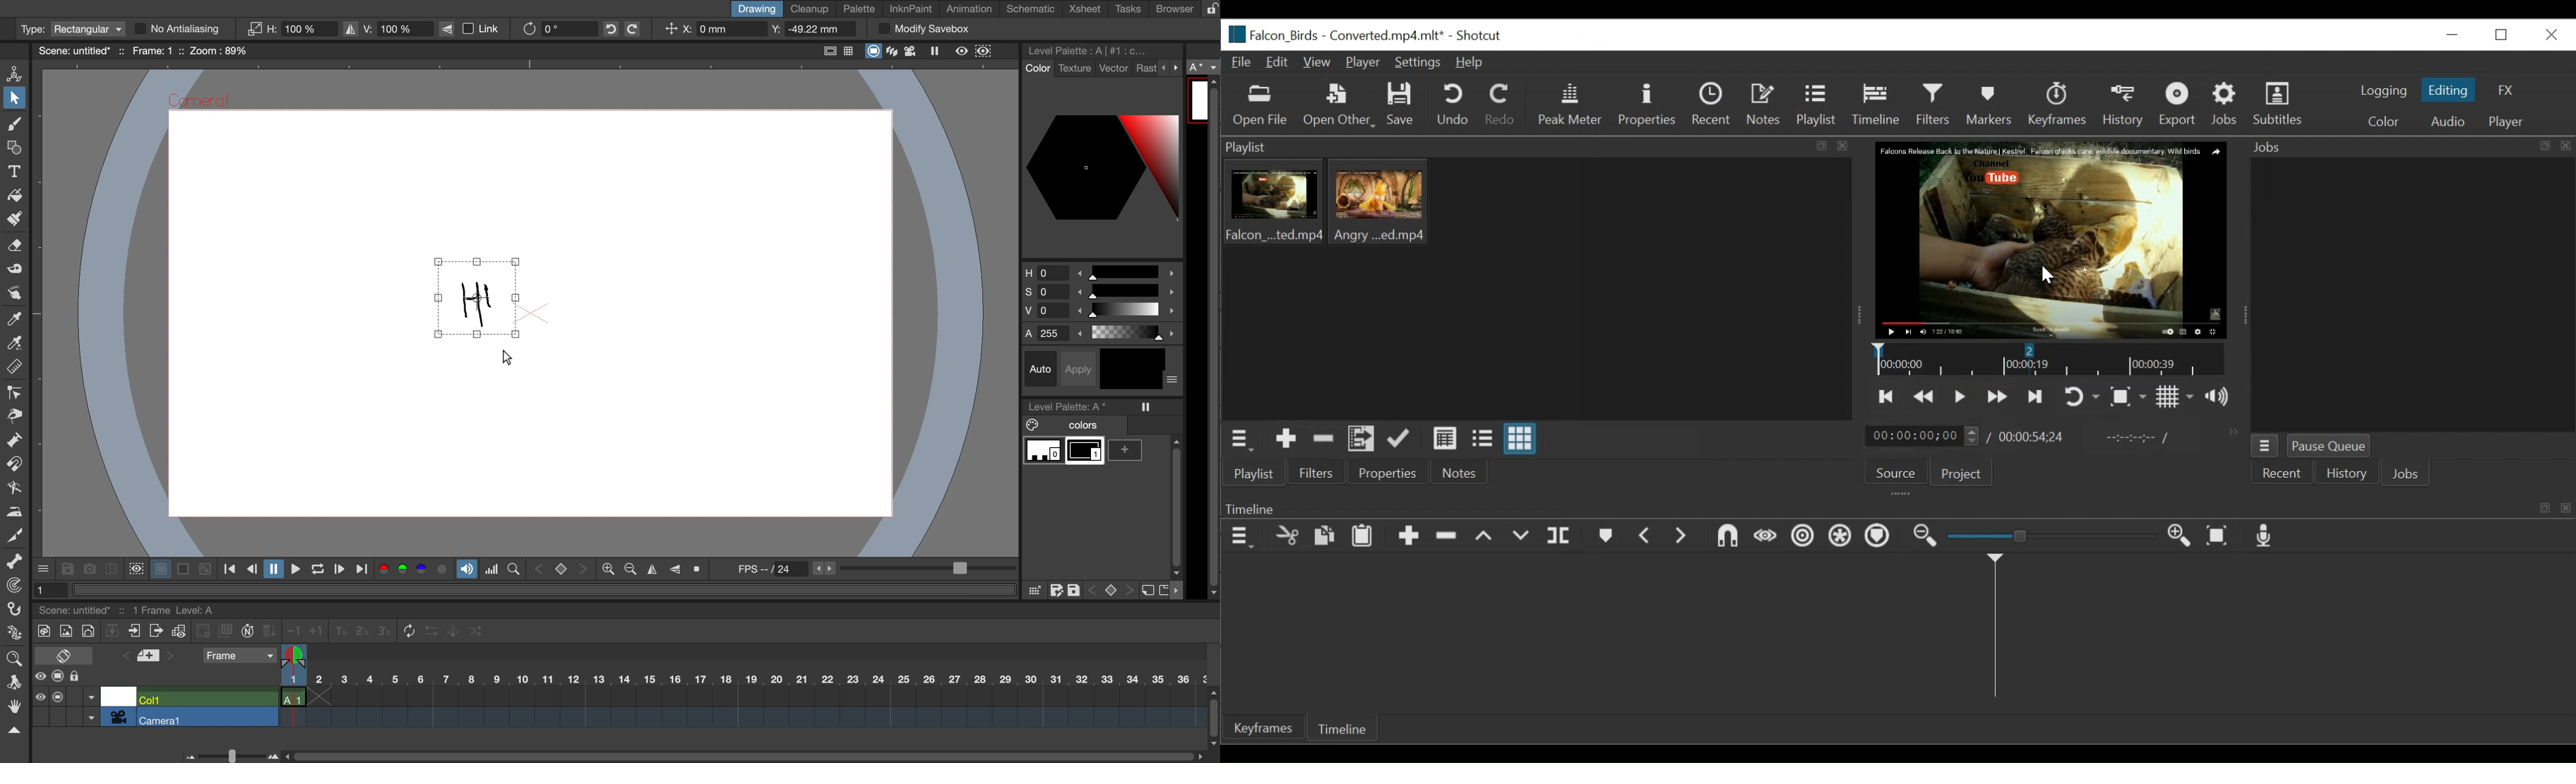 This screenshot has width=2576, height=784. I want to click on Timeline, so click(1876, 105).